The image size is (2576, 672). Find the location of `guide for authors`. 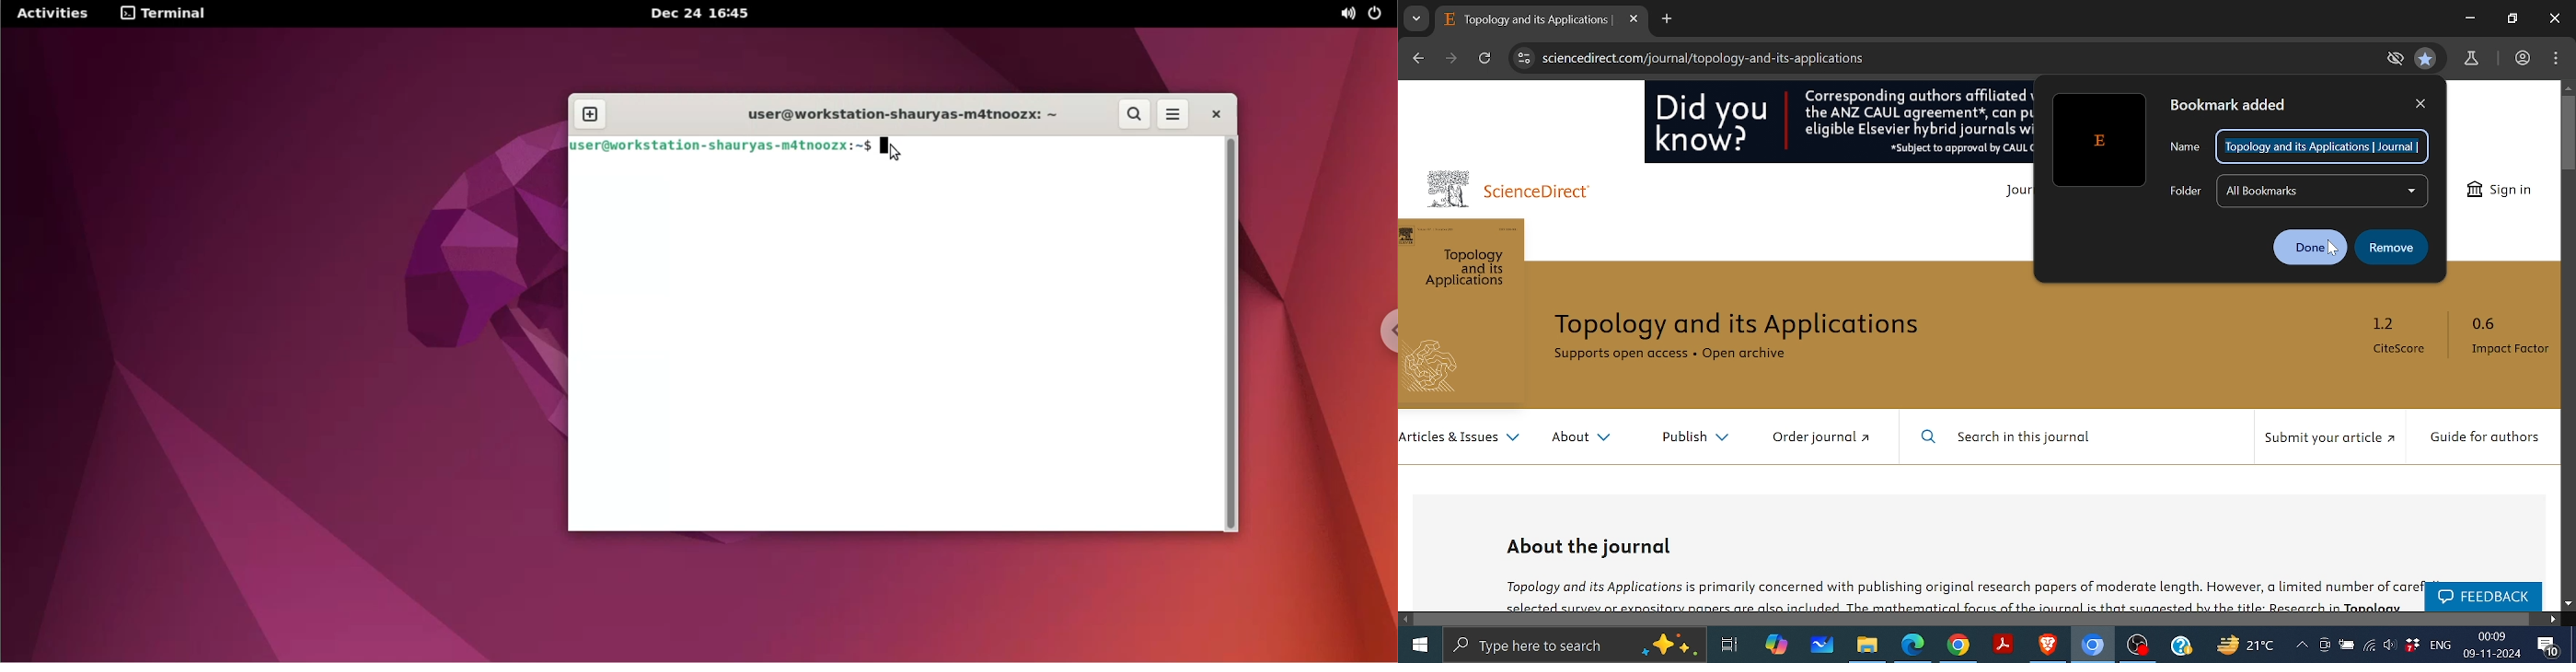

guide for authors is located at coordinates (2485, 439).